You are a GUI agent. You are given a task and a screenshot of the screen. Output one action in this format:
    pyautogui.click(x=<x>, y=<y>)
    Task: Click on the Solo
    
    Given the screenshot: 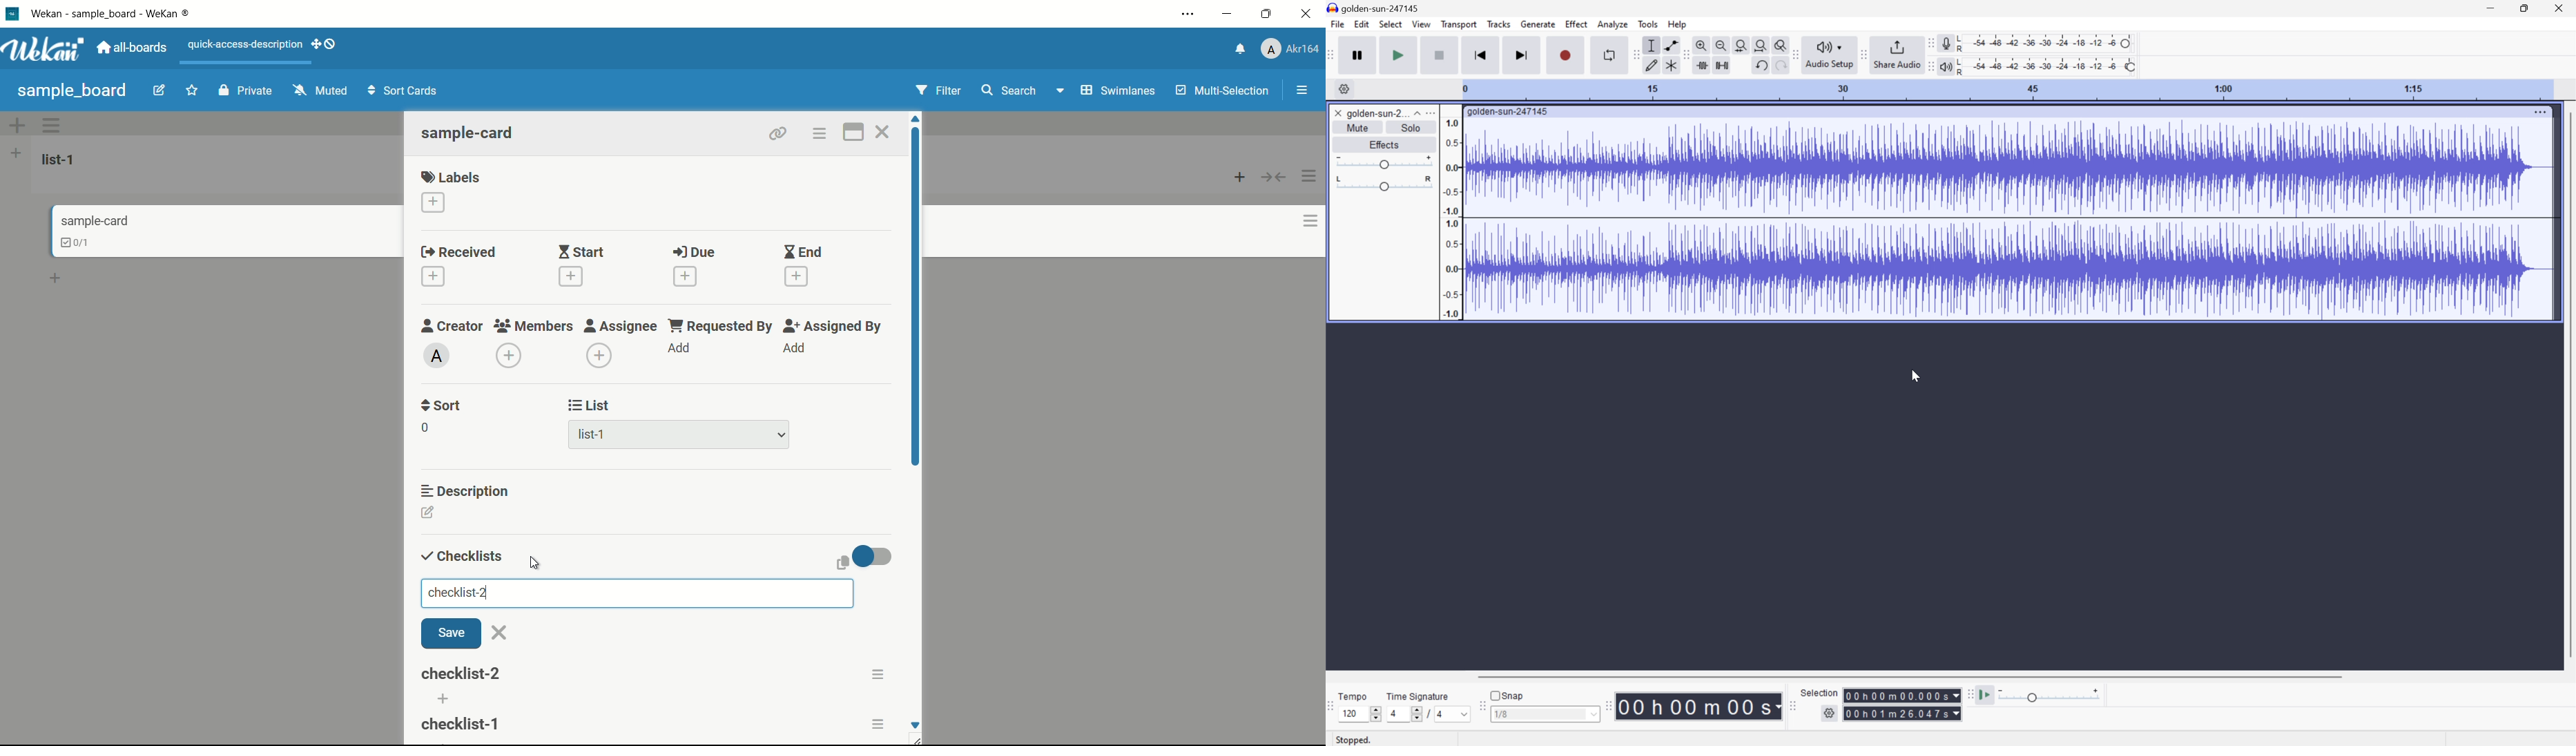 What is the action you would take?
    pyautogui.click(x=1411, y=128)
    